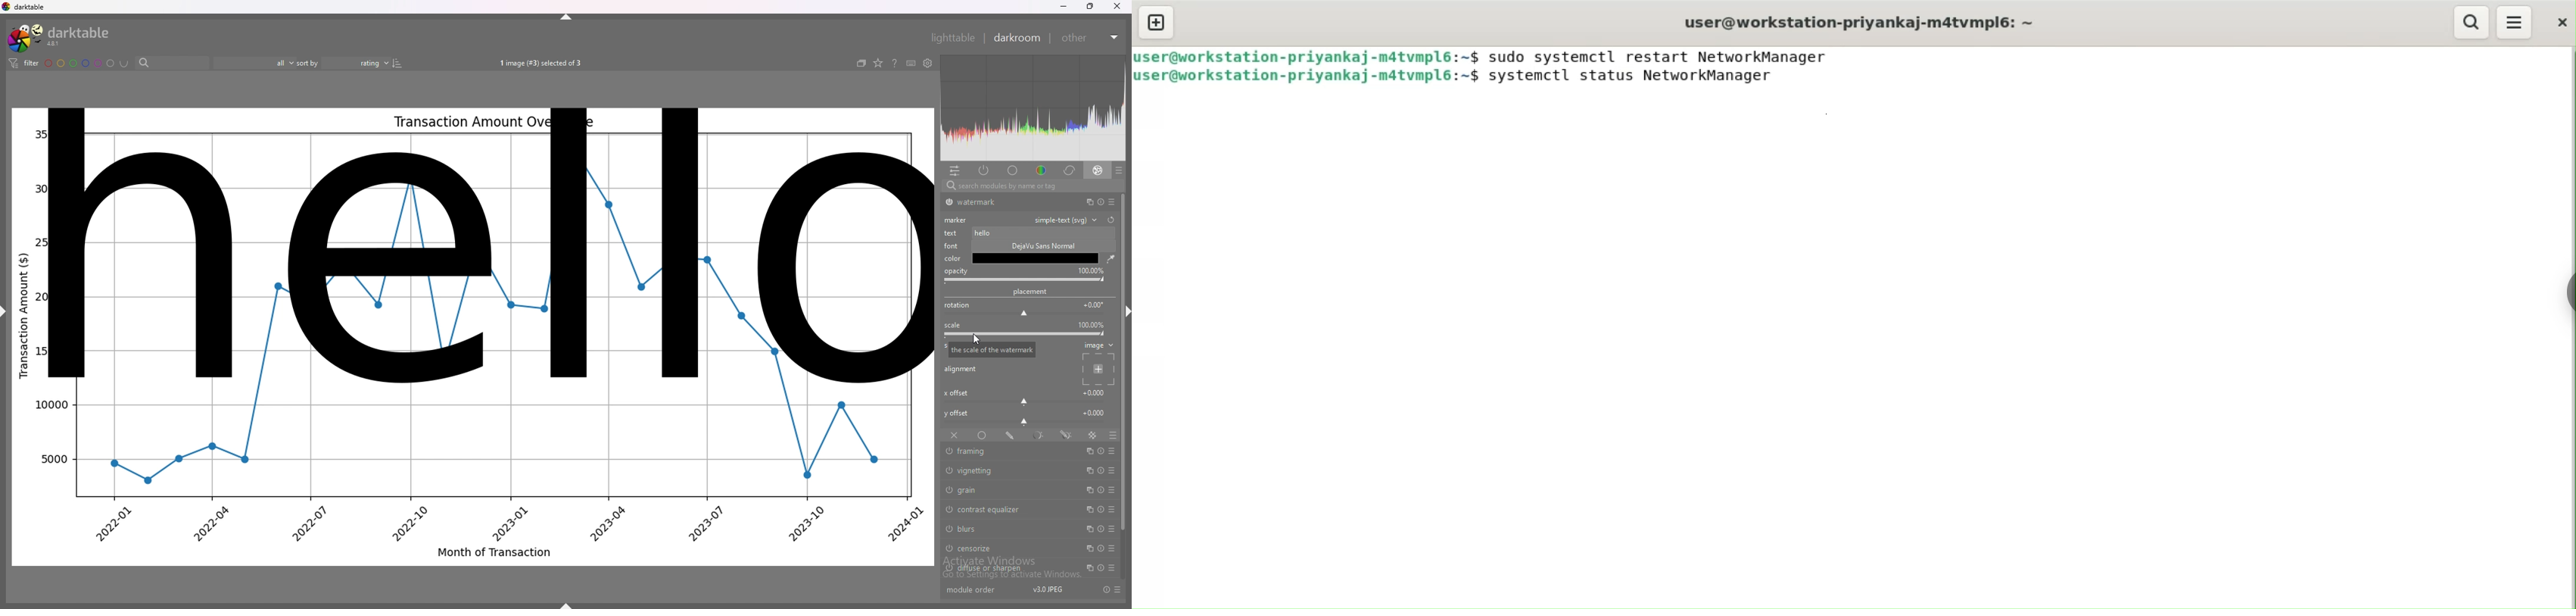 Image resolution: width=2576 pixels, height=616 pixels. What do you see at coordinates (1004, 548) in the screenshot?
I see `censorize` at bounding box center [1004, 548].